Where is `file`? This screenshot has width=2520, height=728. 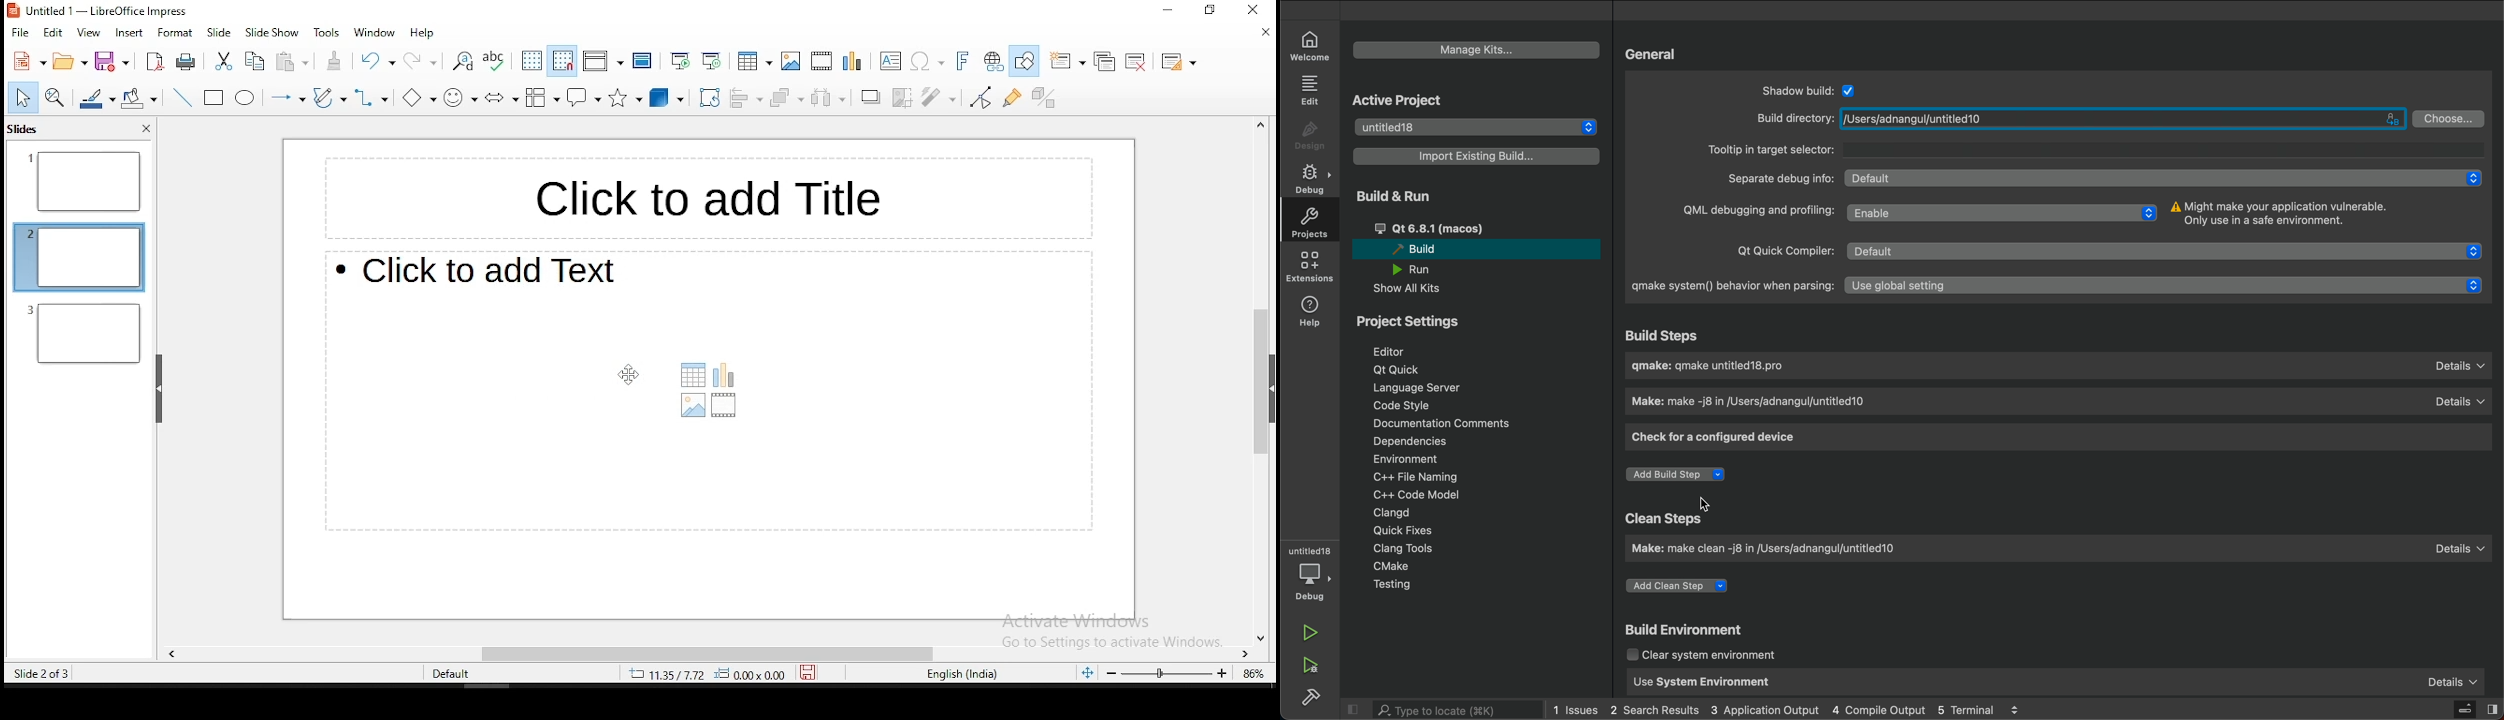 file is located at coordinates (21, 32).